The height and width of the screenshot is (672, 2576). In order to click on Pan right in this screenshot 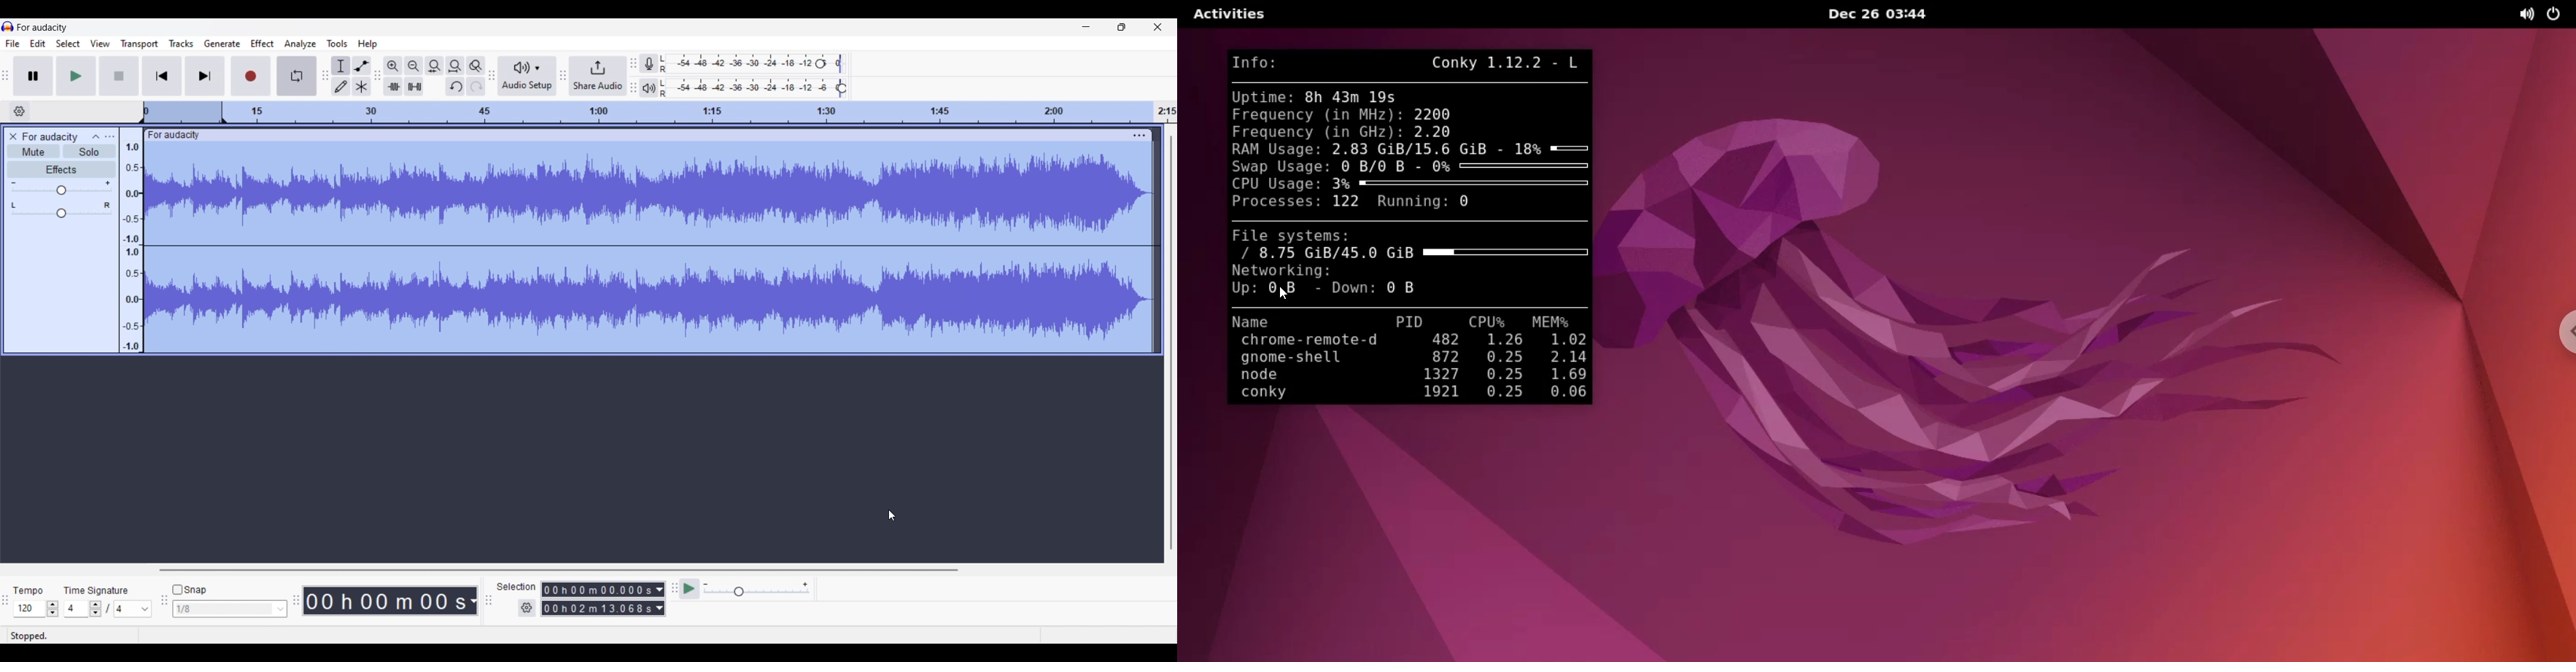, I will do `click(107, 205)`.